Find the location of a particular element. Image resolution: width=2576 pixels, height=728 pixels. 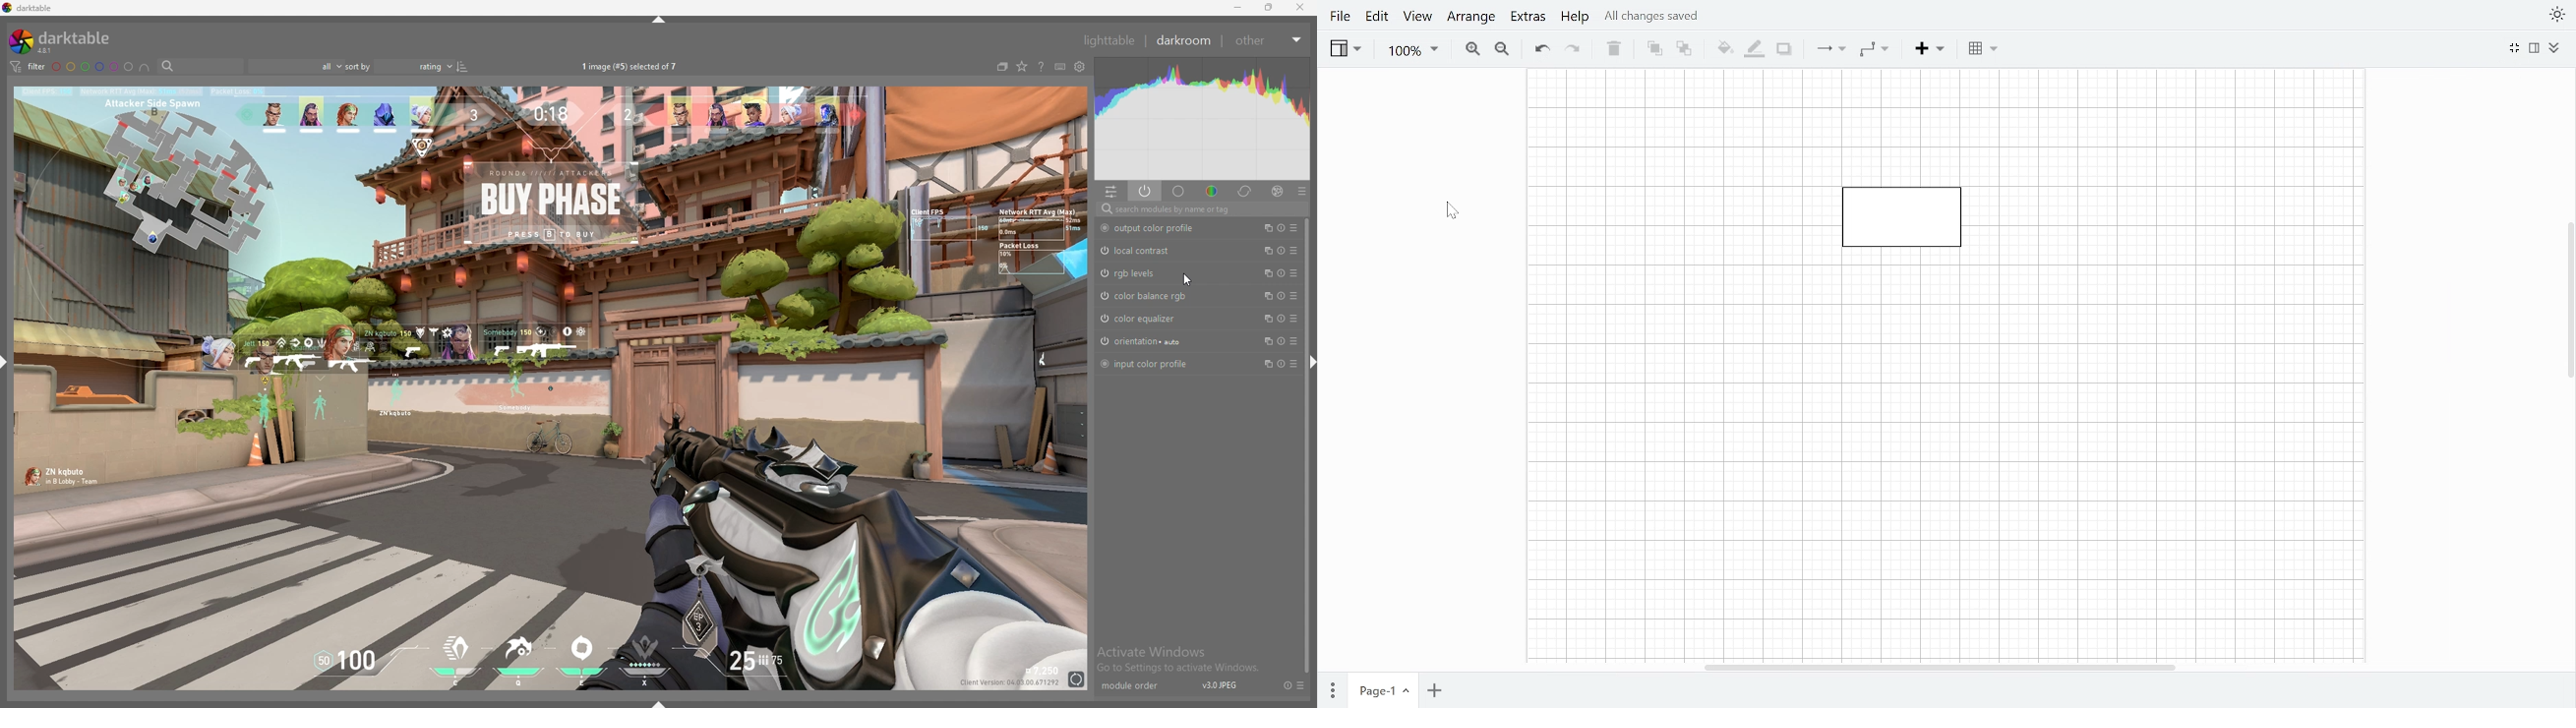

multiple instances action is located at coordinates (1265, 296).